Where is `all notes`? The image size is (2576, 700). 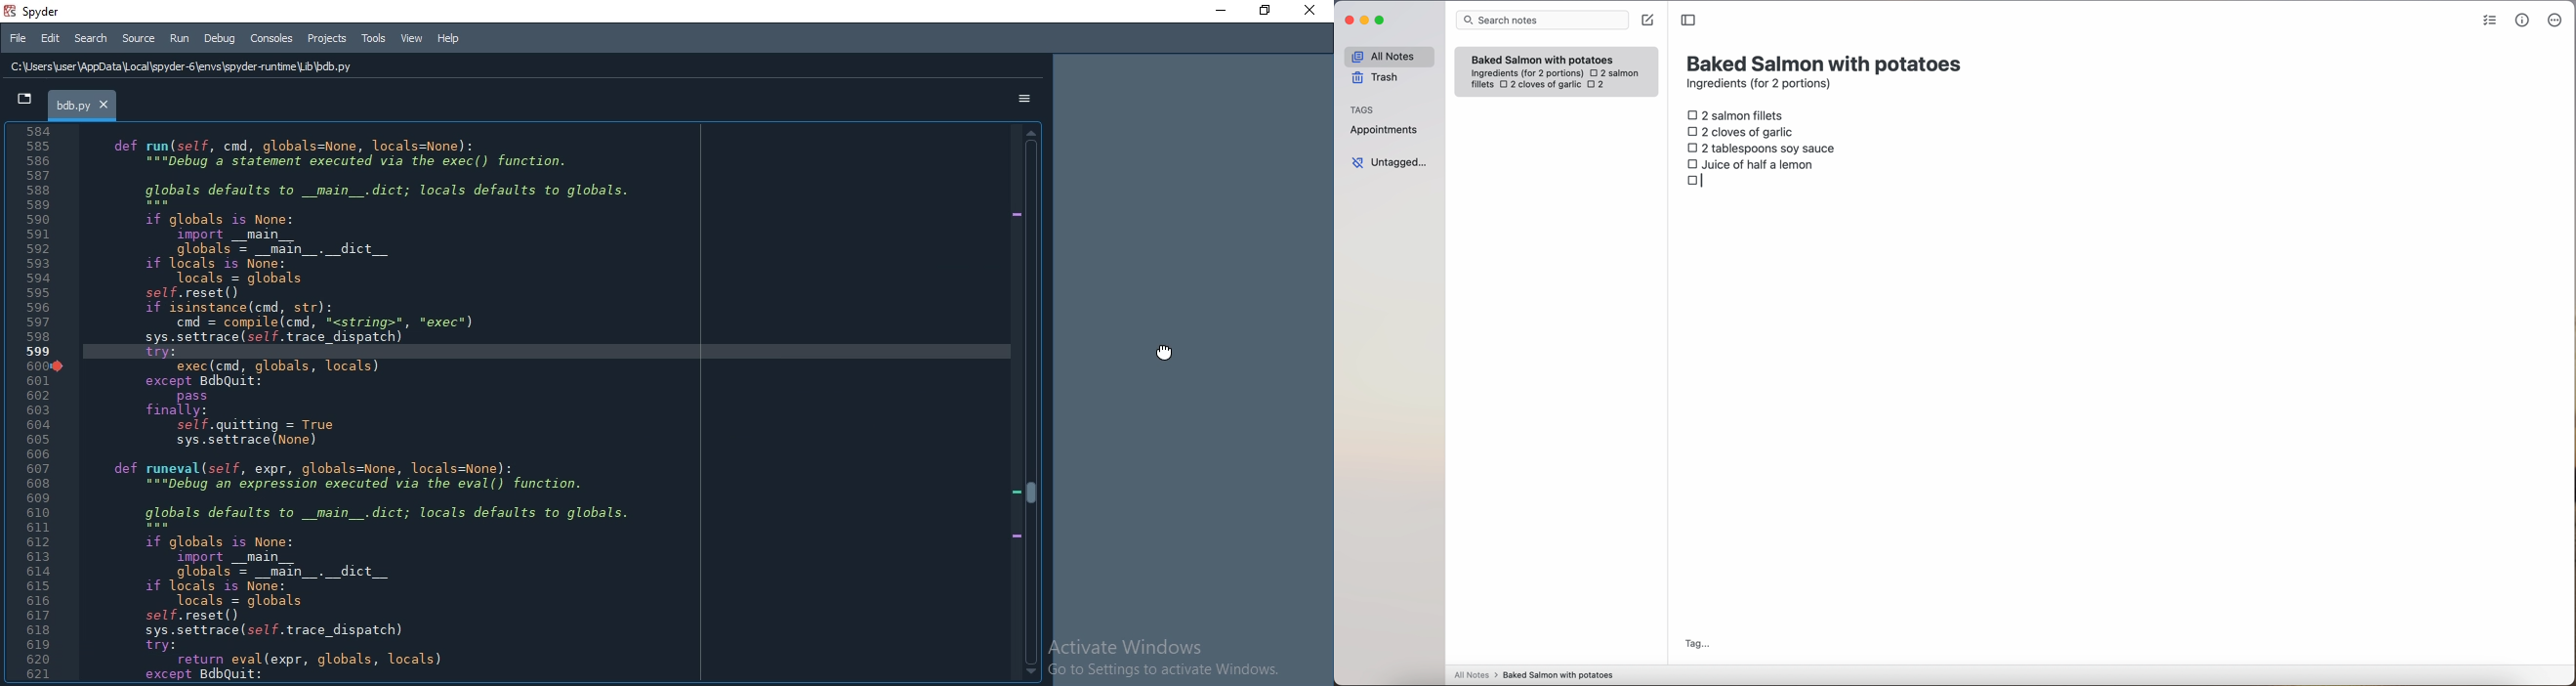 all notes is located at coordinates (1389, 56).